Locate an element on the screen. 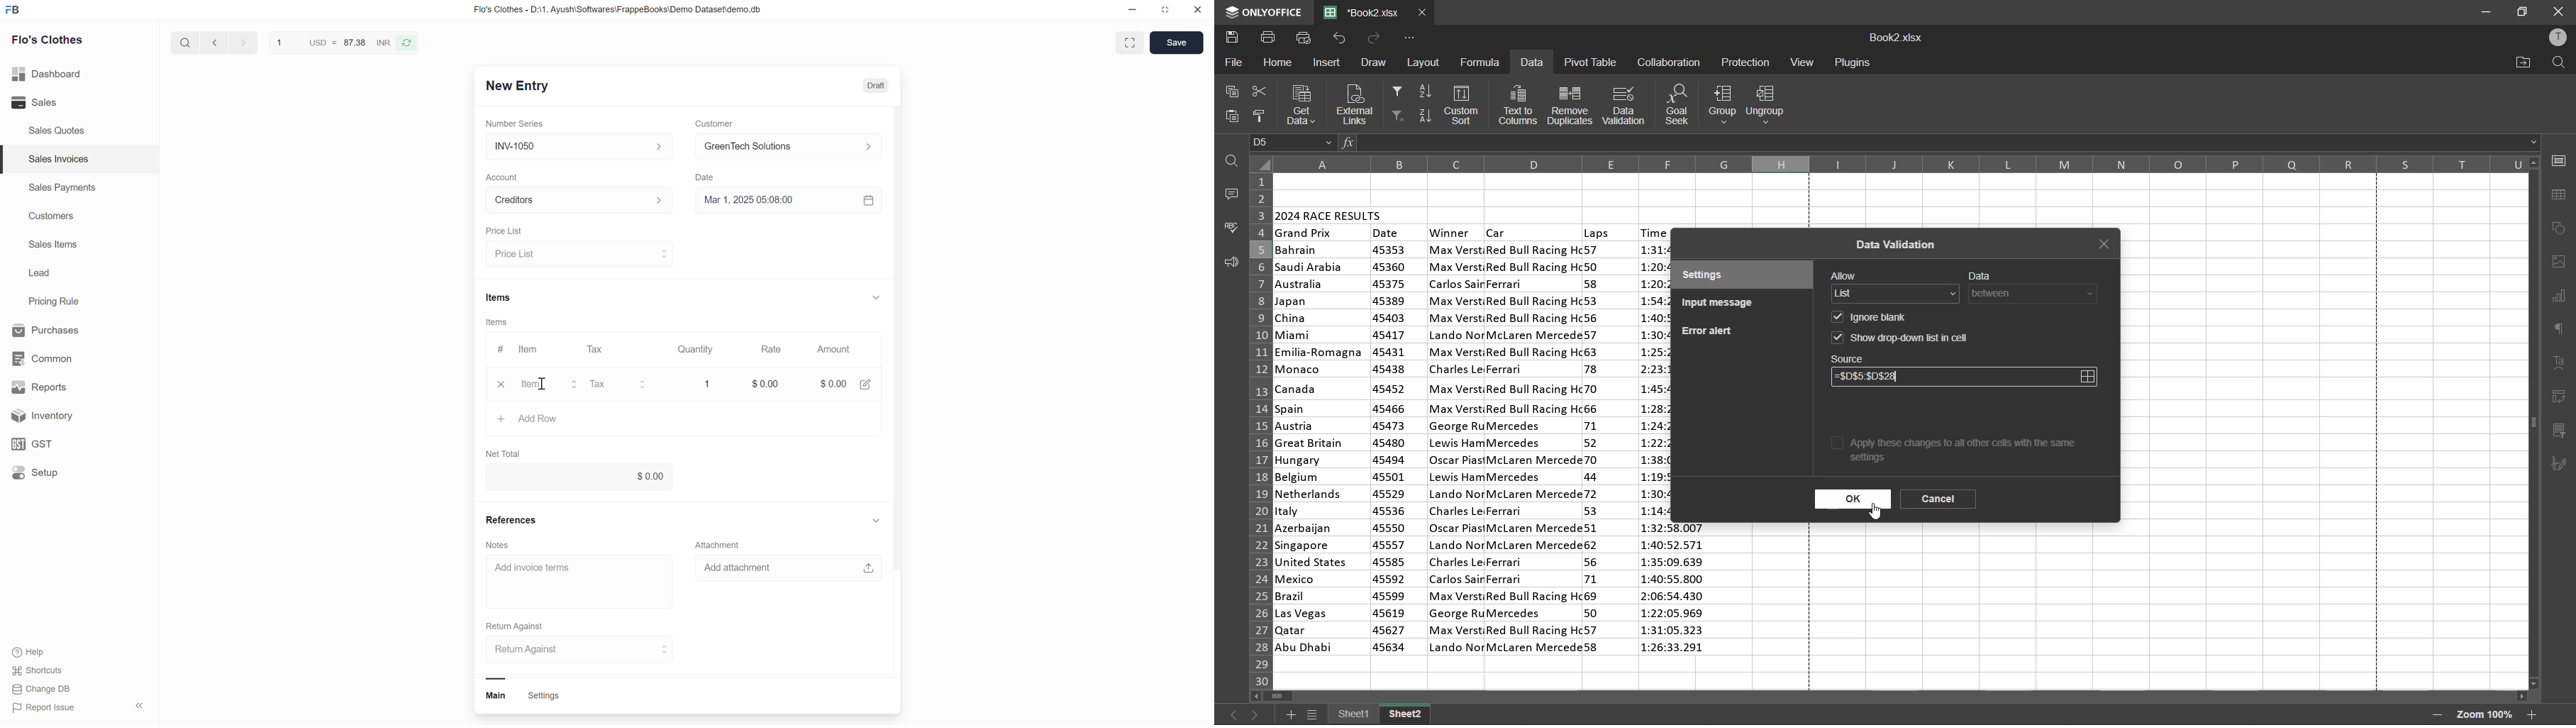 The height and width of the screenshot is (728, 2576). data validation is located at coordinates (1898, 245).